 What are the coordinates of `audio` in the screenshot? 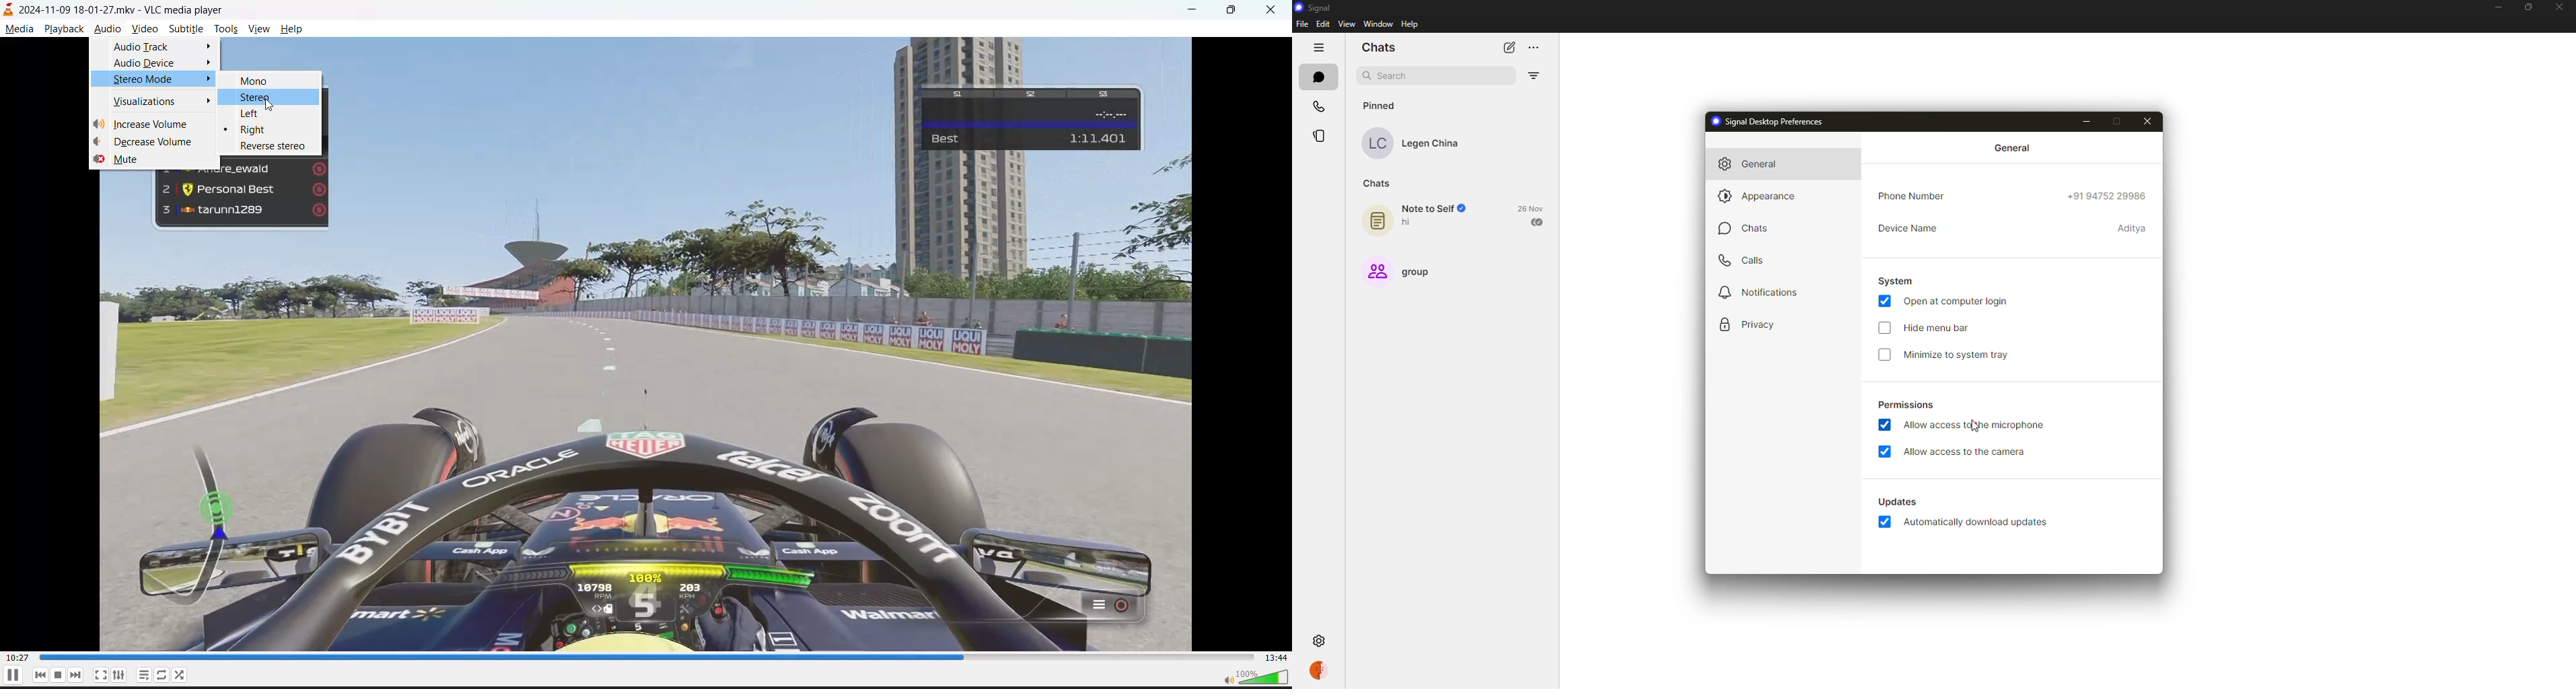 It's located at (109, 30).